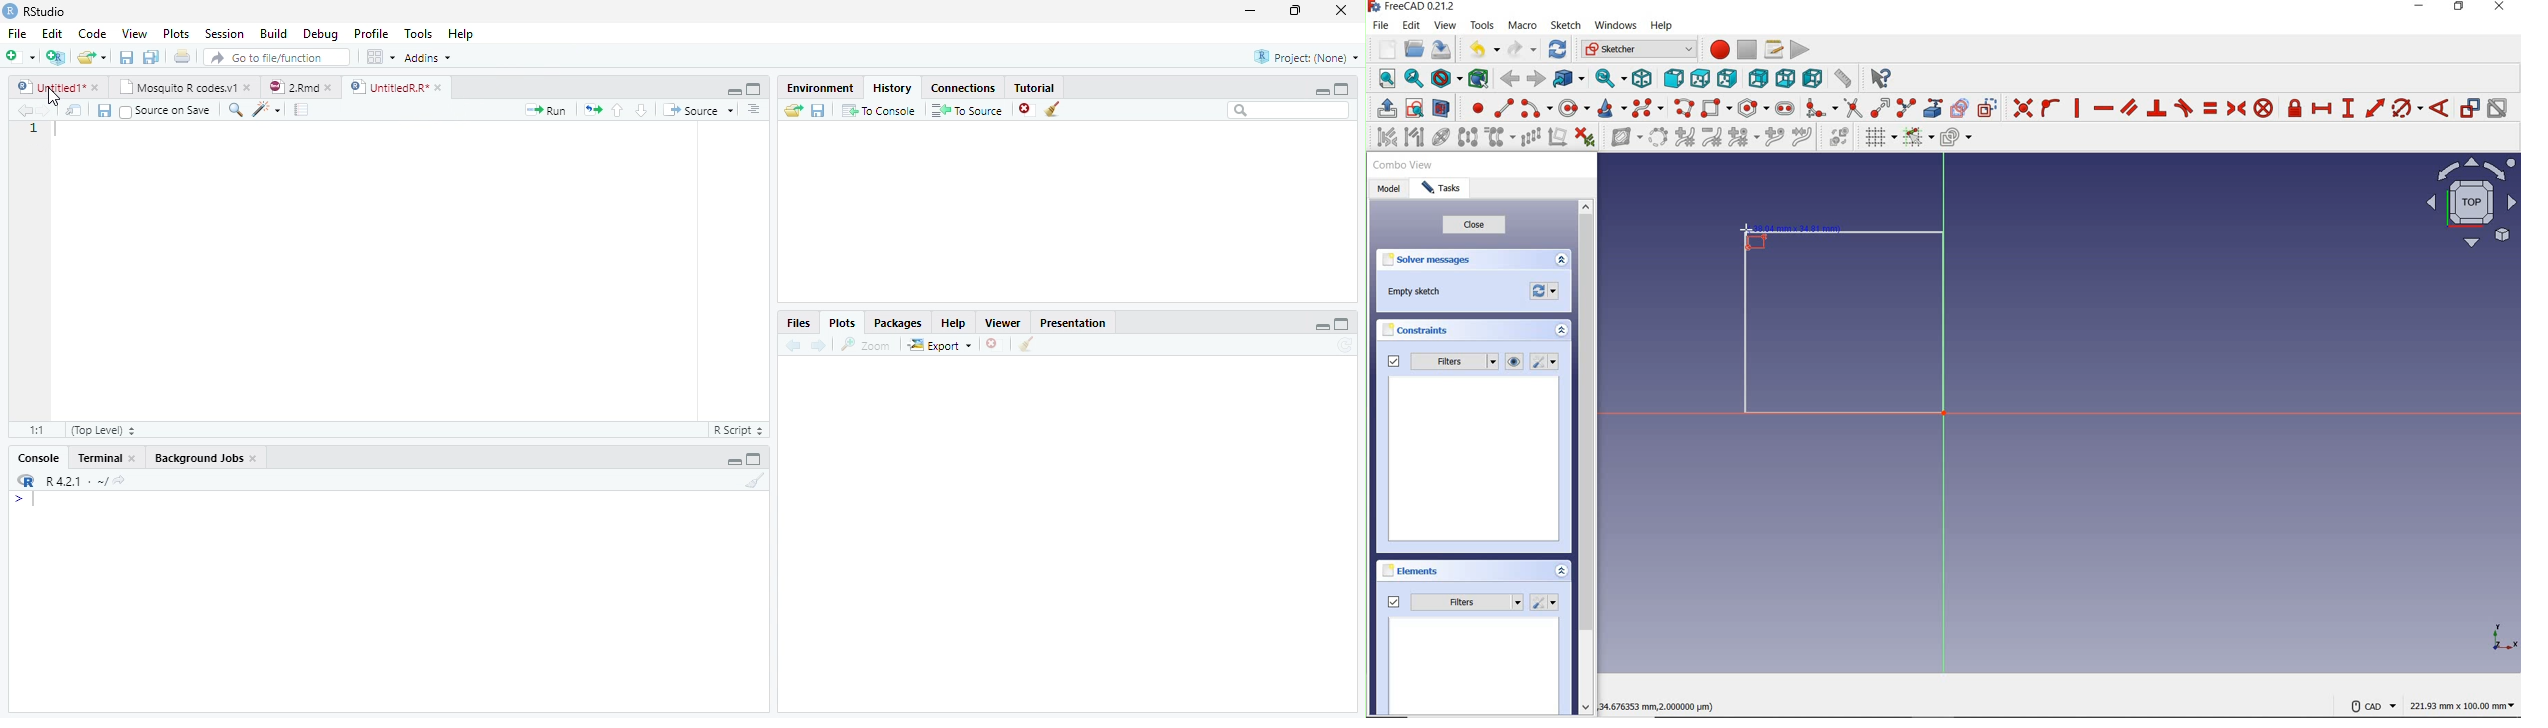  What do you see at coordinates (40, 430) in the screenshot?
I see `1:1` at bounding box center [40, 430].